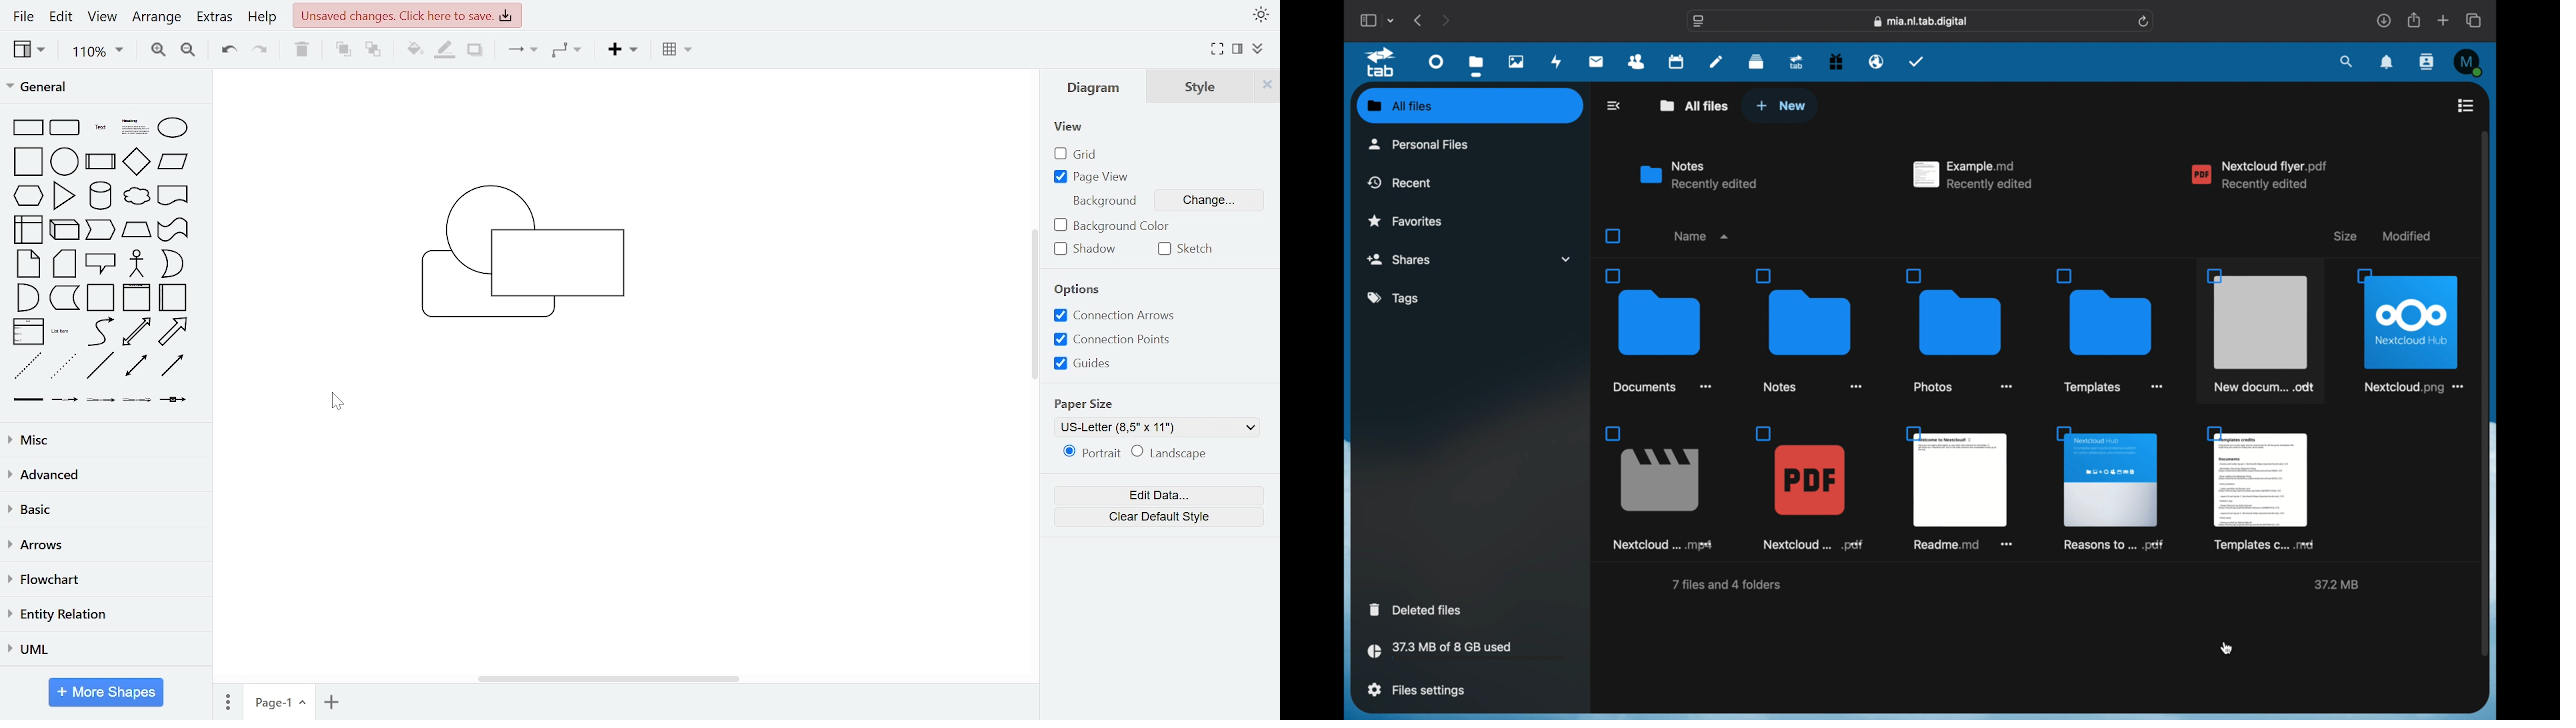 Image resolution: width=2576 pixels, height=728 pixels. What do you see at coordinates (174, 197) in the screenshot?
I see `document` at bounding box center [174, 197].